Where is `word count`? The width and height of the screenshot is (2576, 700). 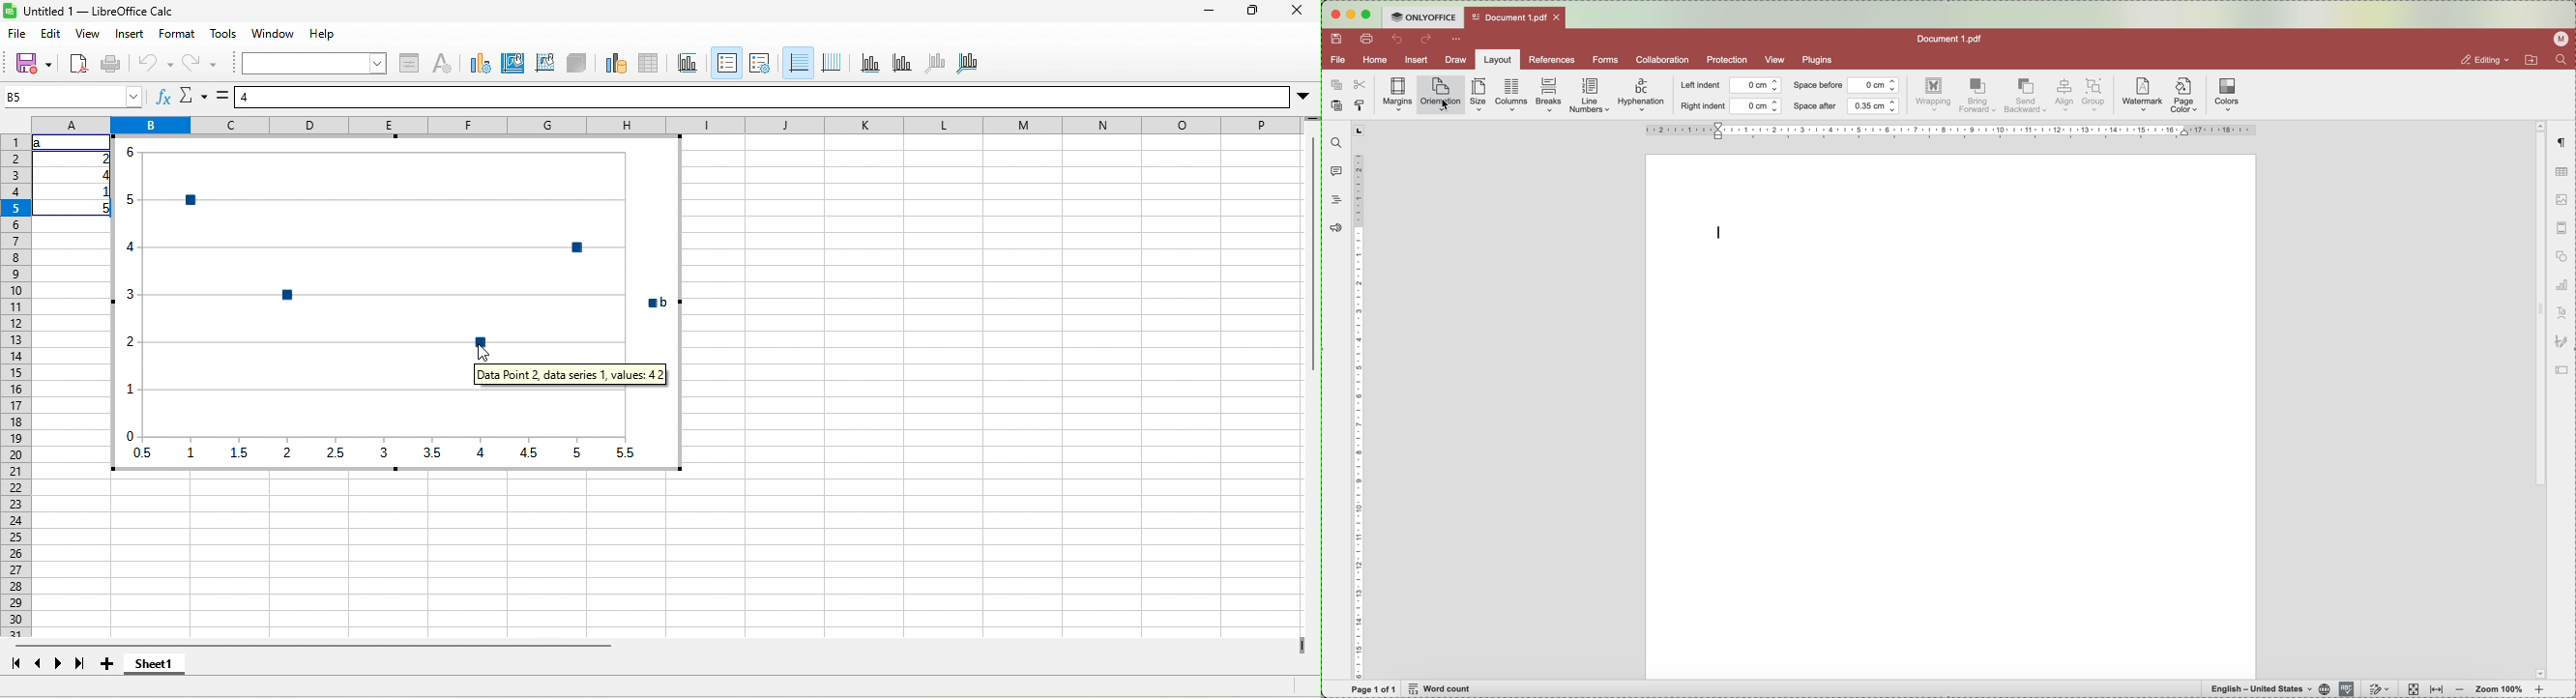 word count is located at coordinates (1442, 689).